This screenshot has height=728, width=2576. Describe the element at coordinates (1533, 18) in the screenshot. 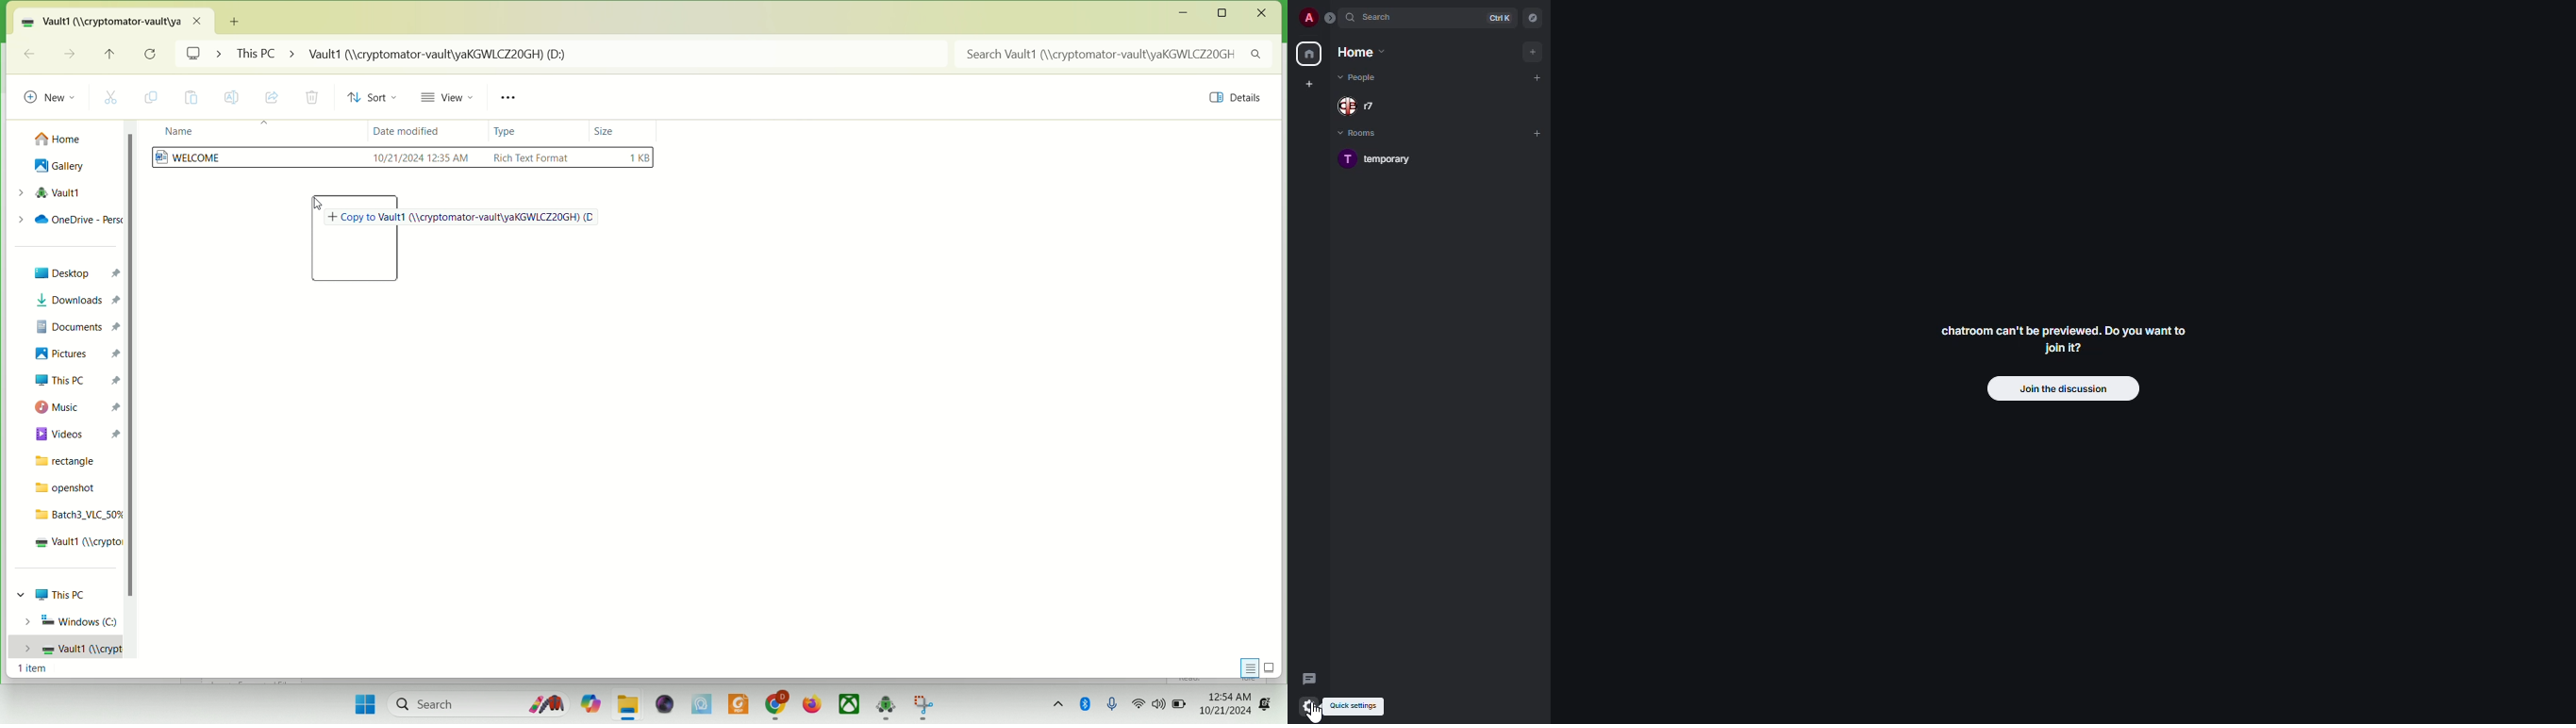

I see `navigator` at that location.